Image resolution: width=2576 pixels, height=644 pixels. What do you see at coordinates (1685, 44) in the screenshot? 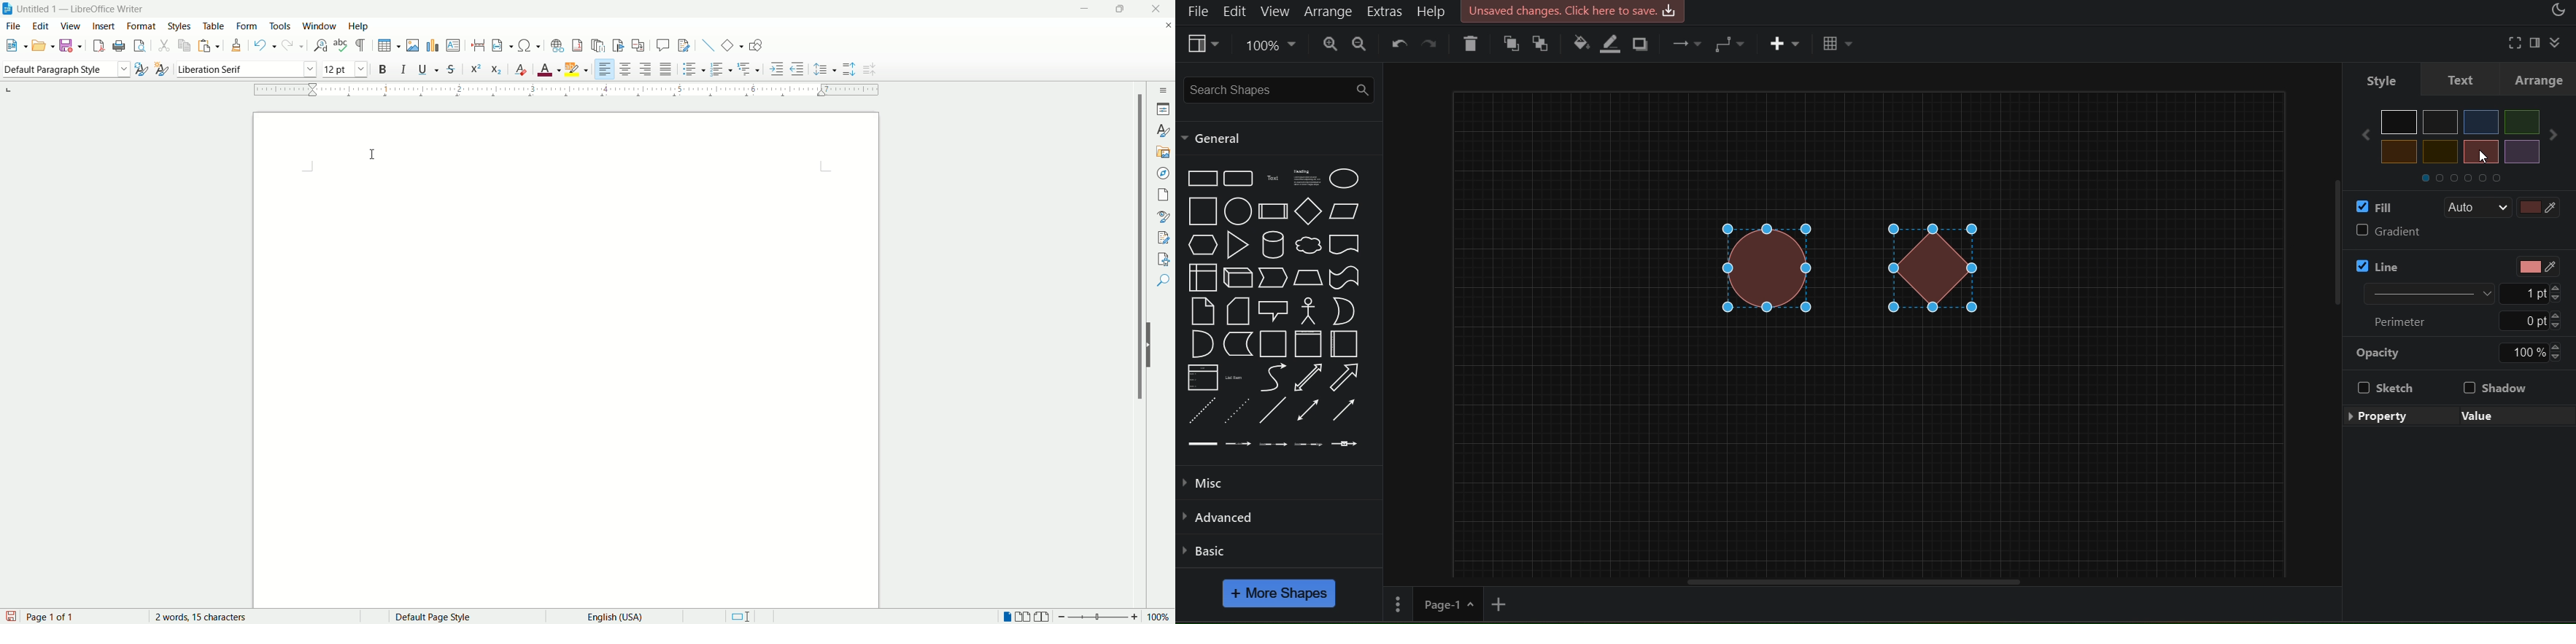
I see `connection` at bounding box center [1685, 44].